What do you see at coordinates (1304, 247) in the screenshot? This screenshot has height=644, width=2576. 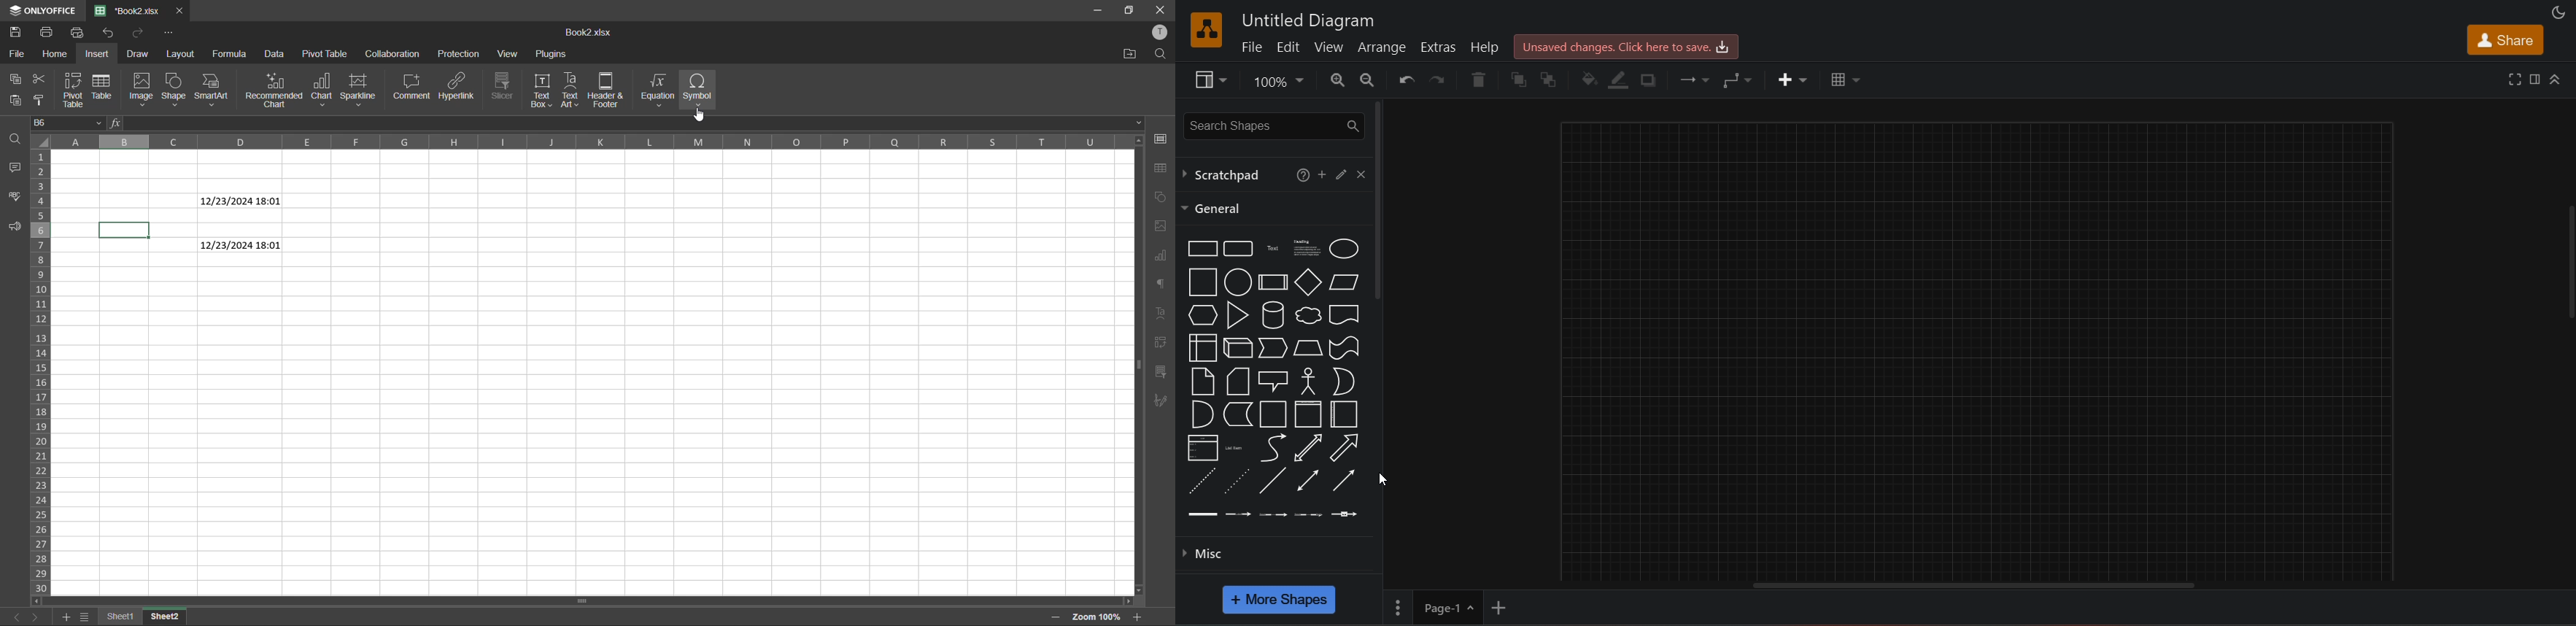 I see `textbox` at bounding box center [1304, 247].